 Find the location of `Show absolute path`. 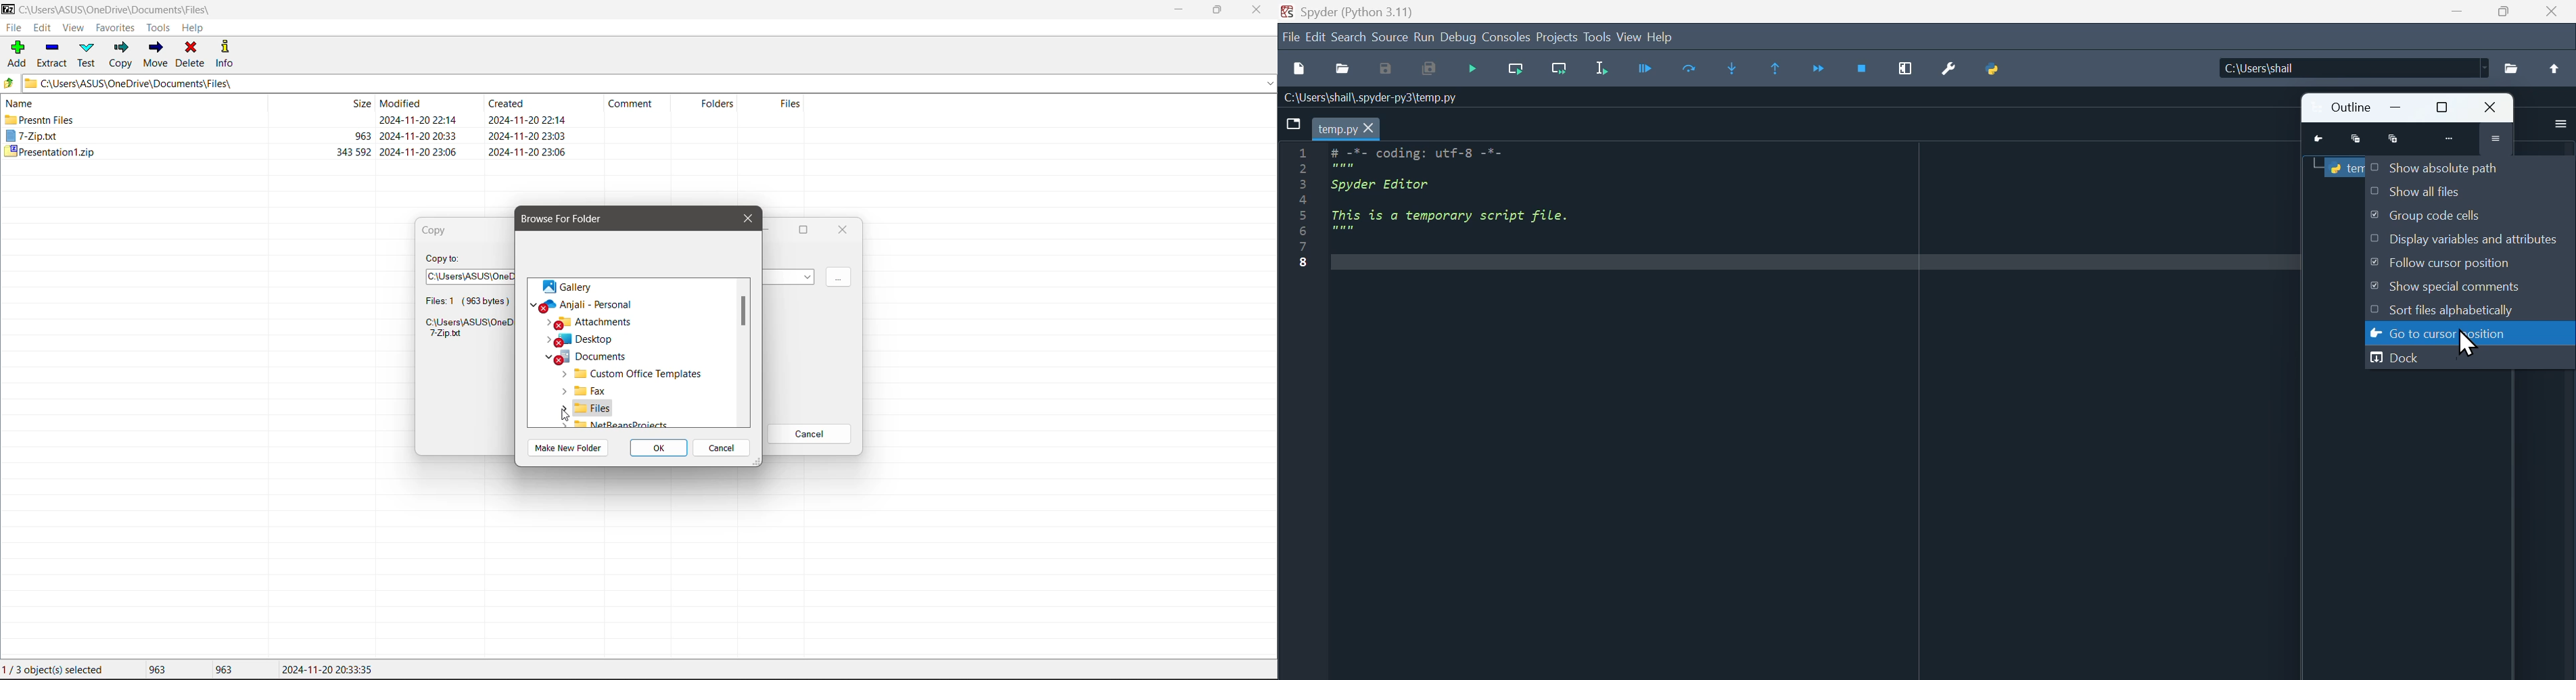

Show absolute path is located at coordinates (2441, 167).